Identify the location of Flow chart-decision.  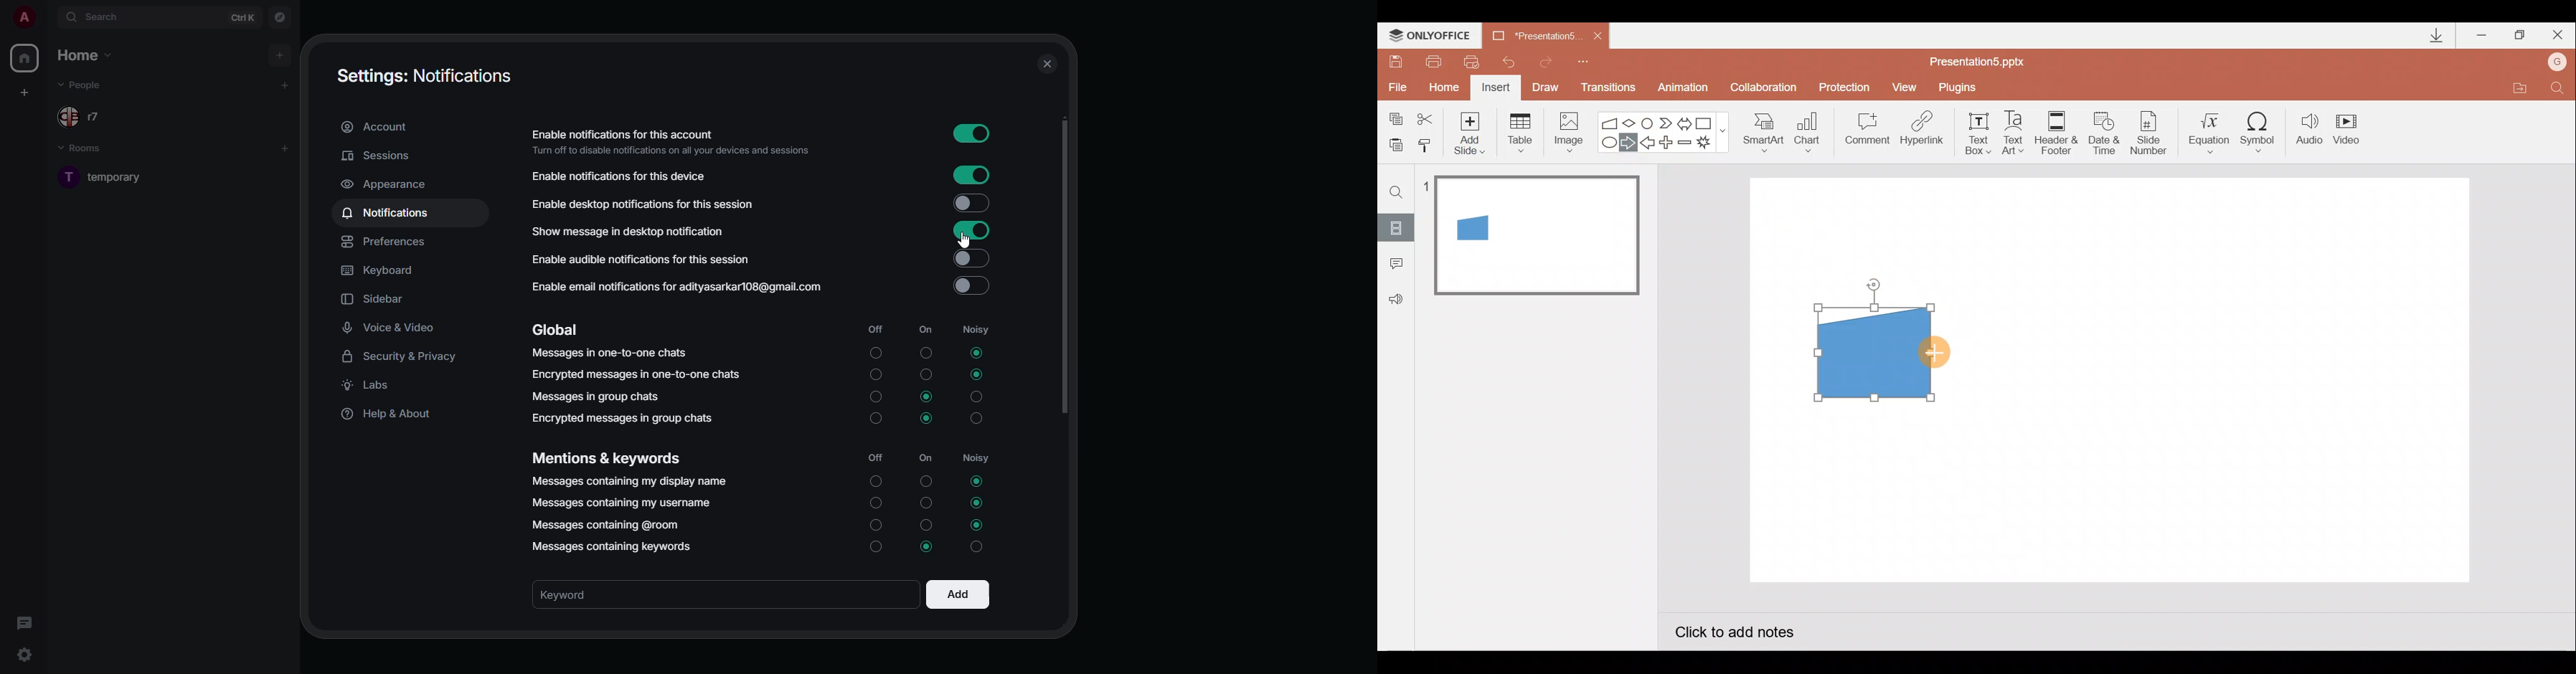
(1631, 123).